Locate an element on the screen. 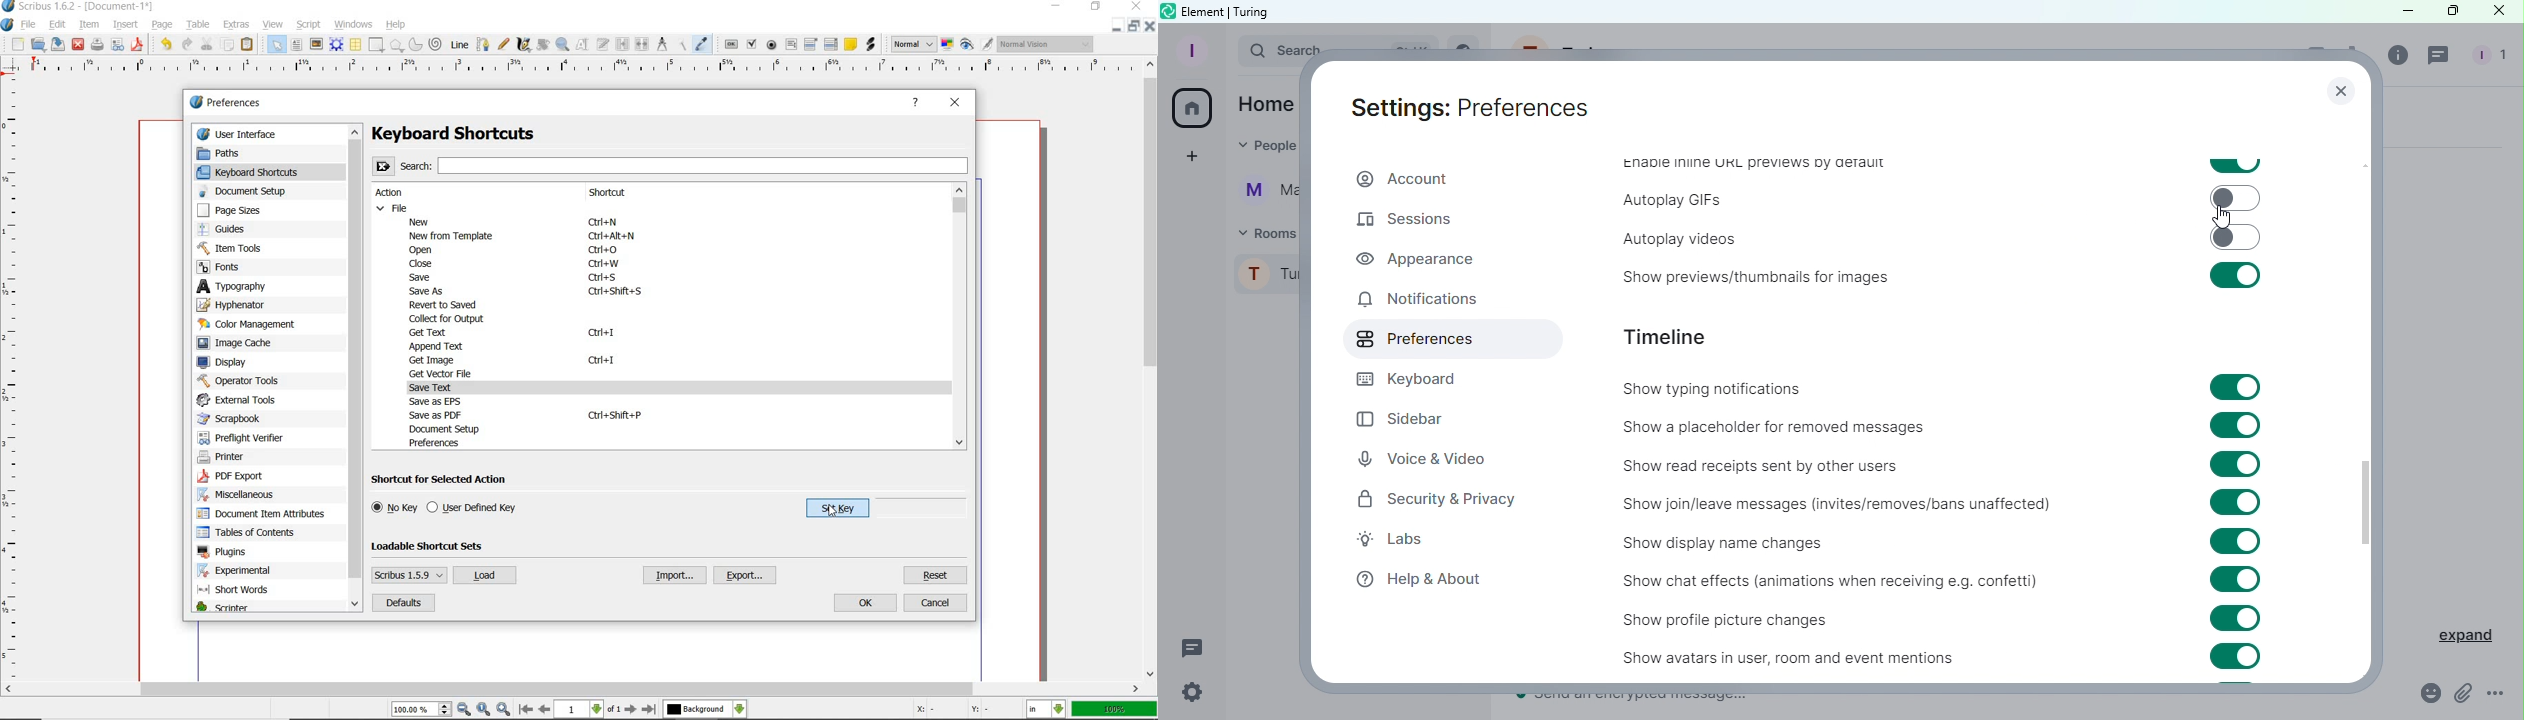 Image resolution: width=2548 pixels, height=728 pixels. arc is located at coordinates (414, 46).